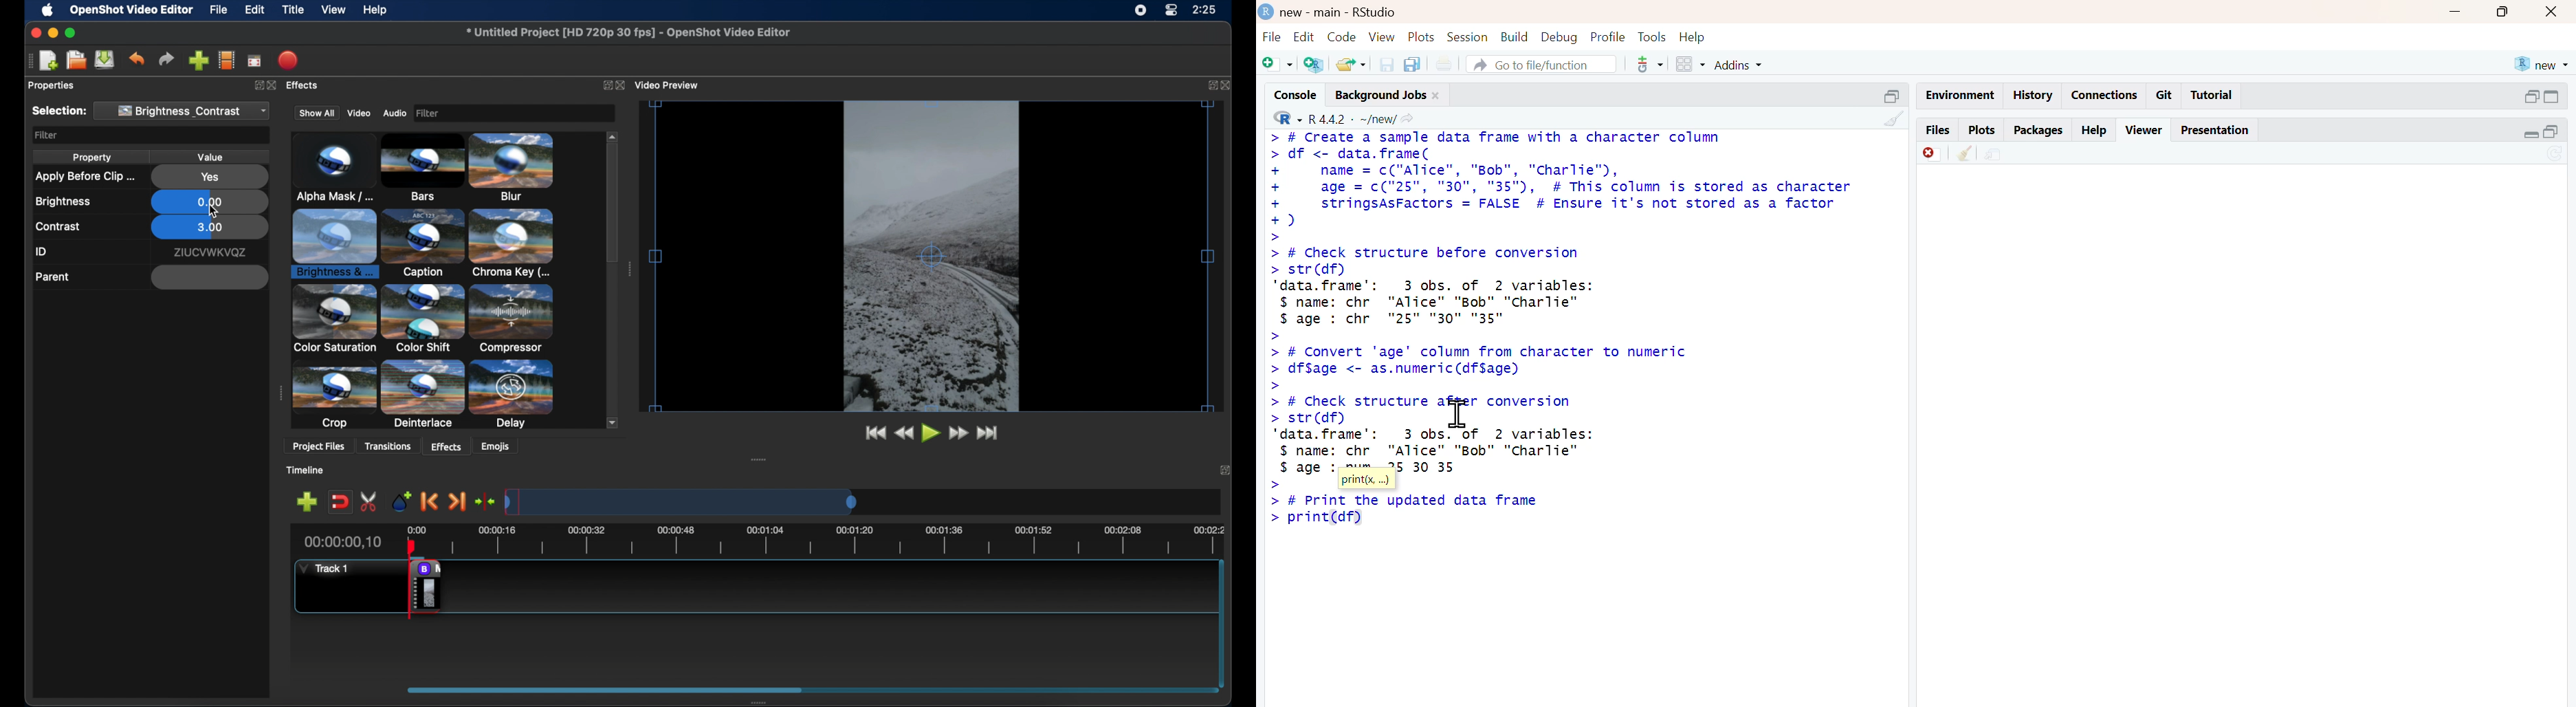 This screenshot has width=2576, height=728. I want to click on session, so click(1466, 37).